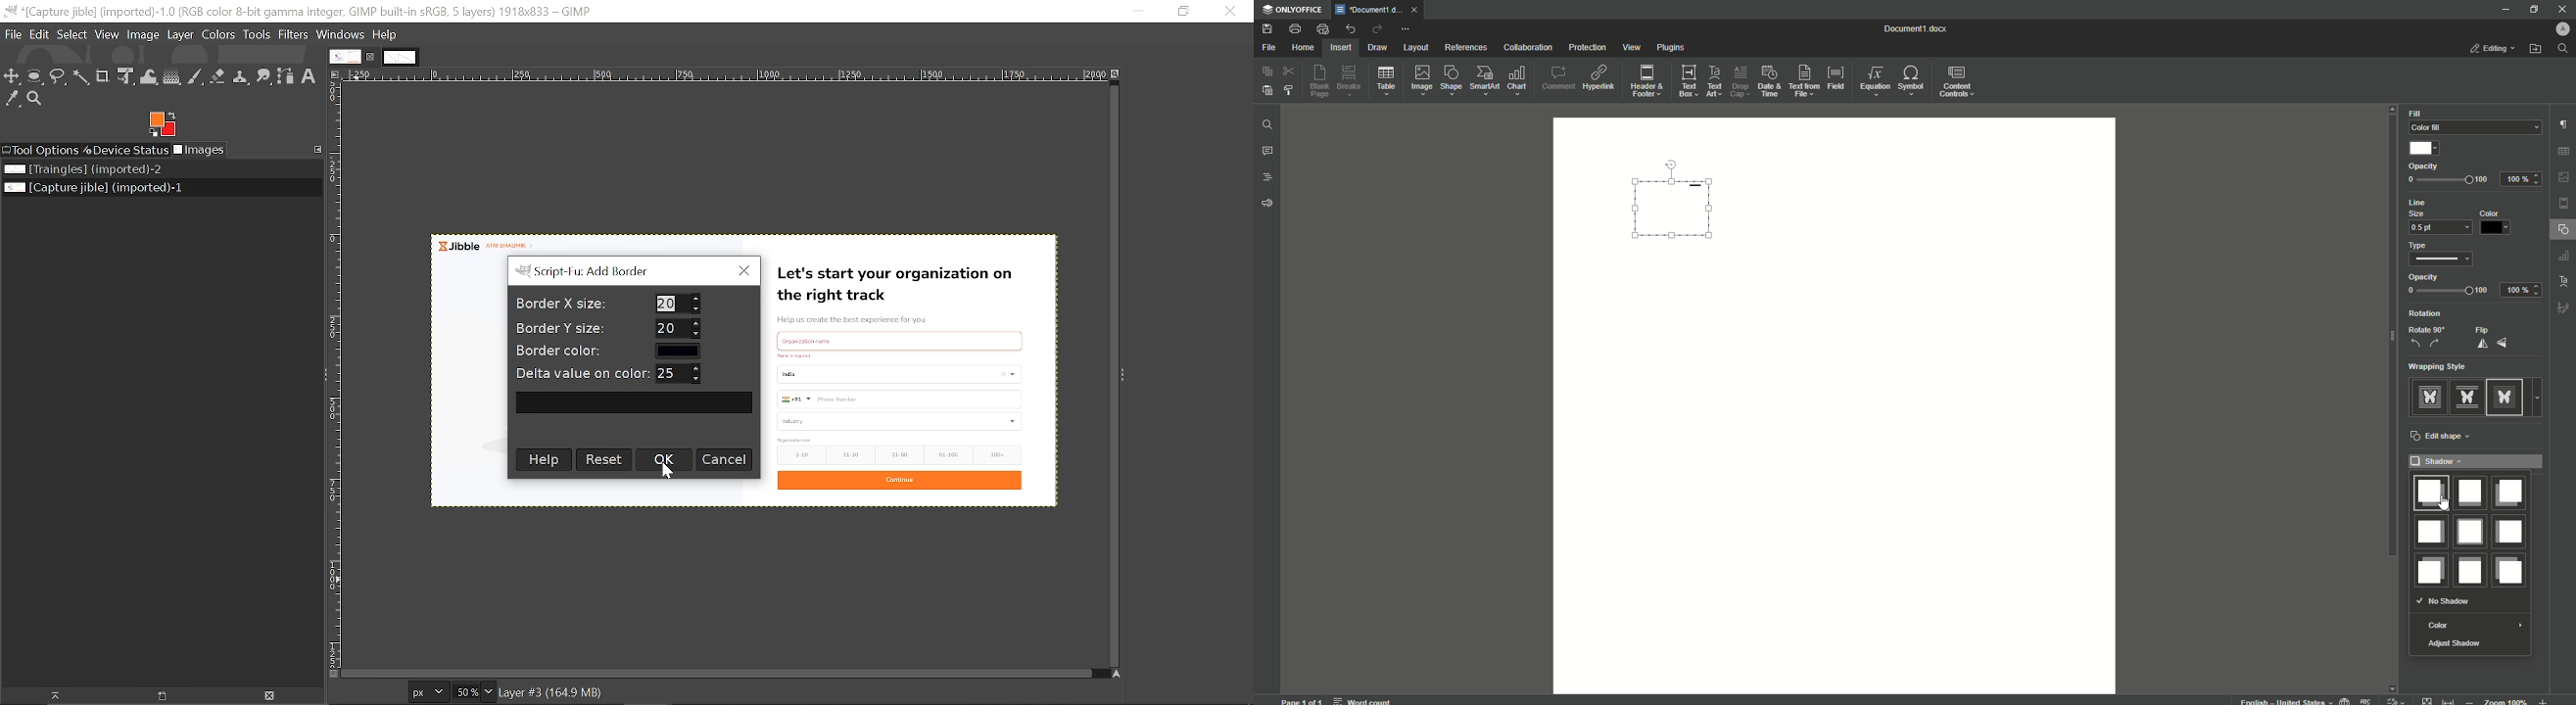 This screenshot has width=2576, height=728. I want to click on Border X size, so click(677, 304).